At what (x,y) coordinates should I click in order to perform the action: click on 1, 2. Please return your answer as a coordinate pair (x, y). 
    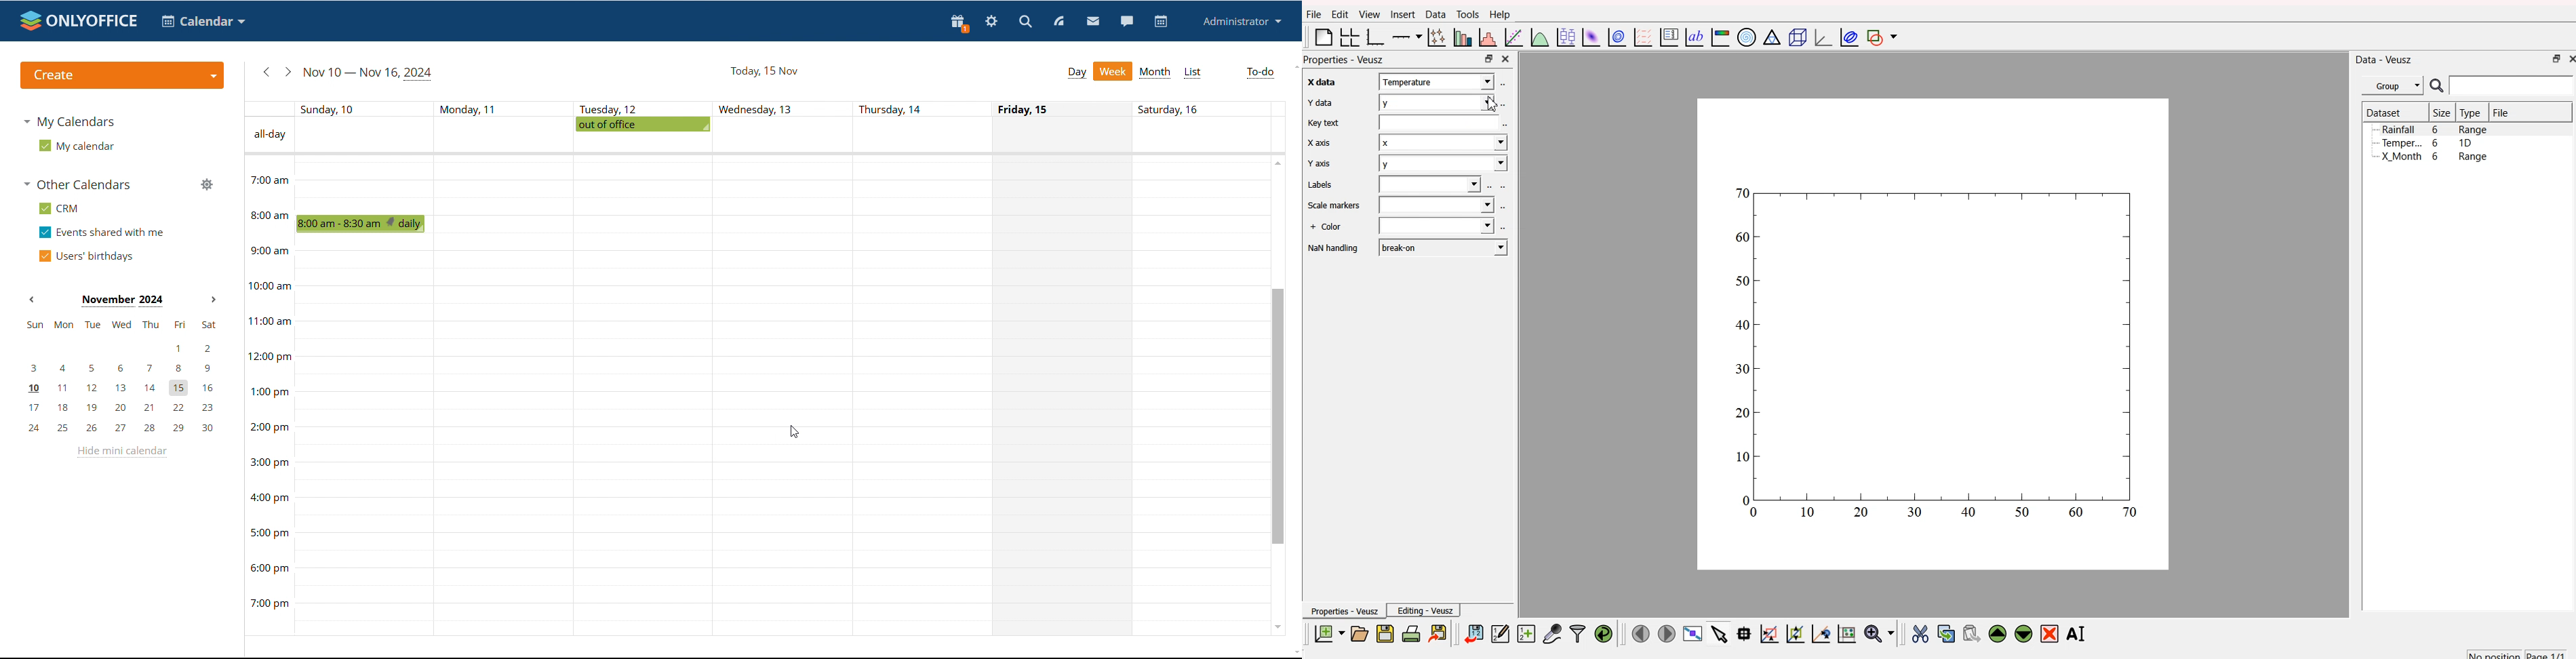
    Looking at the image, I should click on (121, 345).